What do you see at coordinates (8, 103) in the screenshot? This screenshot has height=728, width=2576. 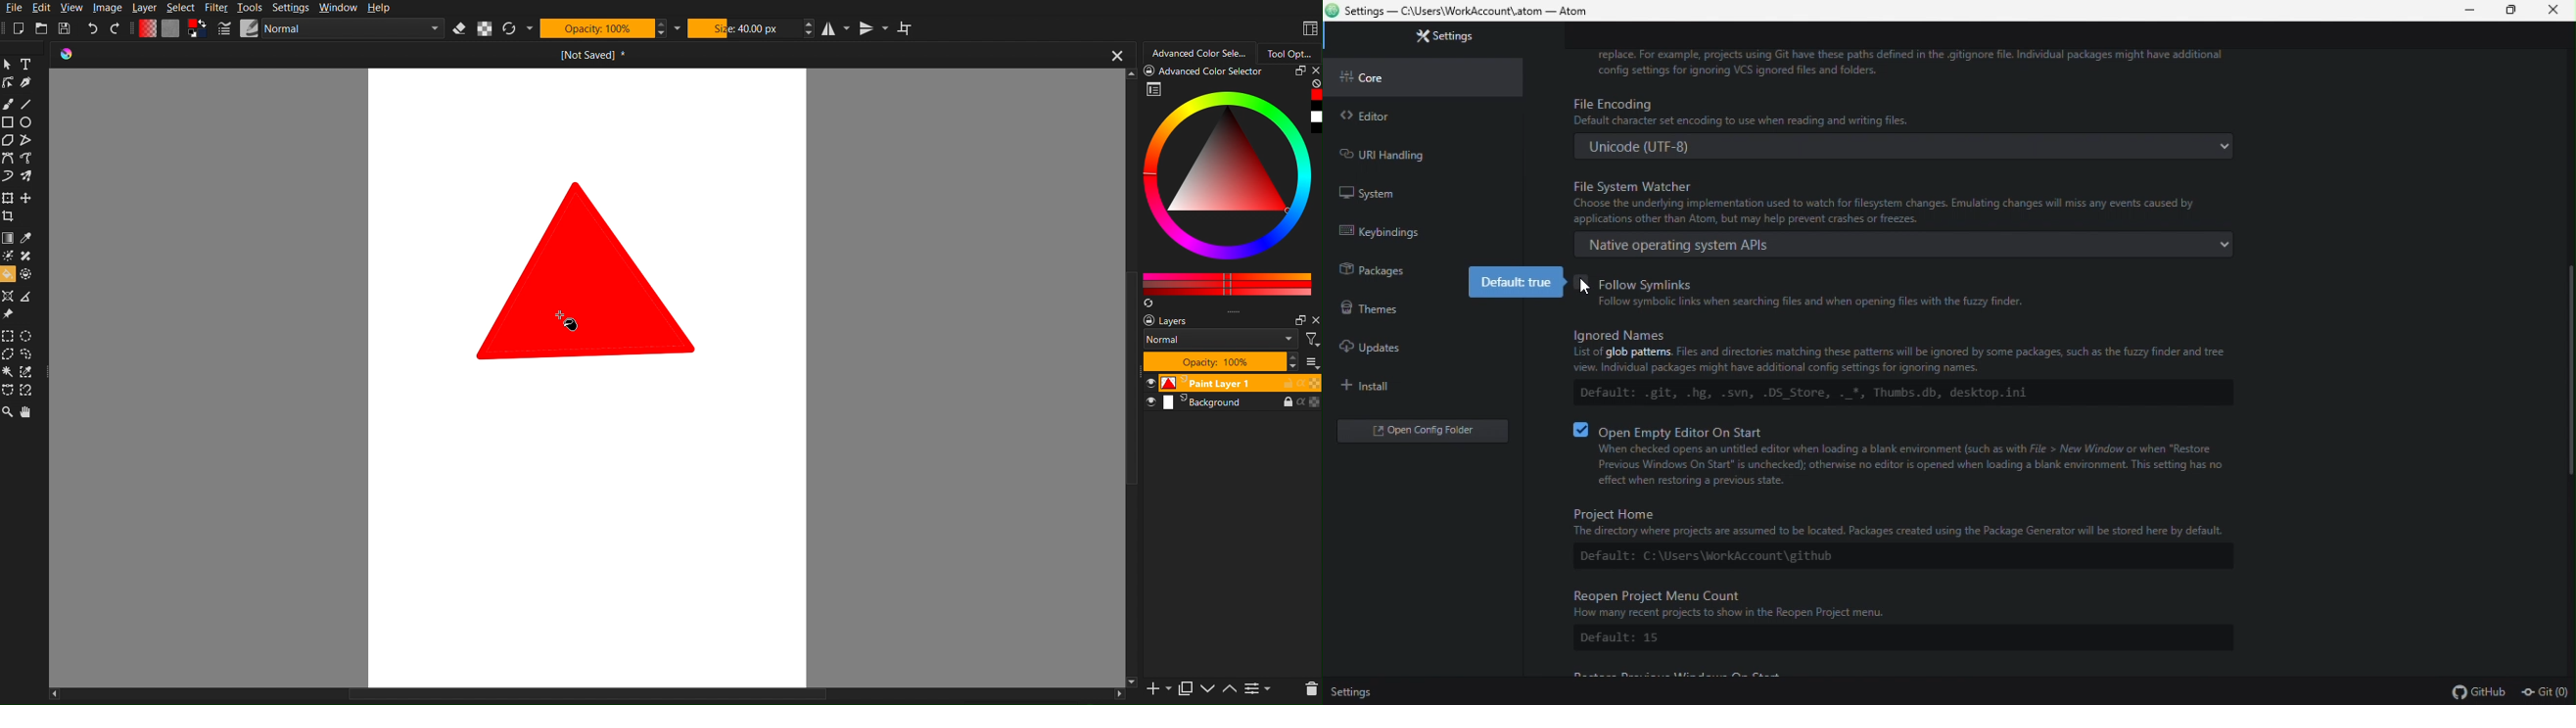 I see `Brush Tools` at bounding box center [8, 103].